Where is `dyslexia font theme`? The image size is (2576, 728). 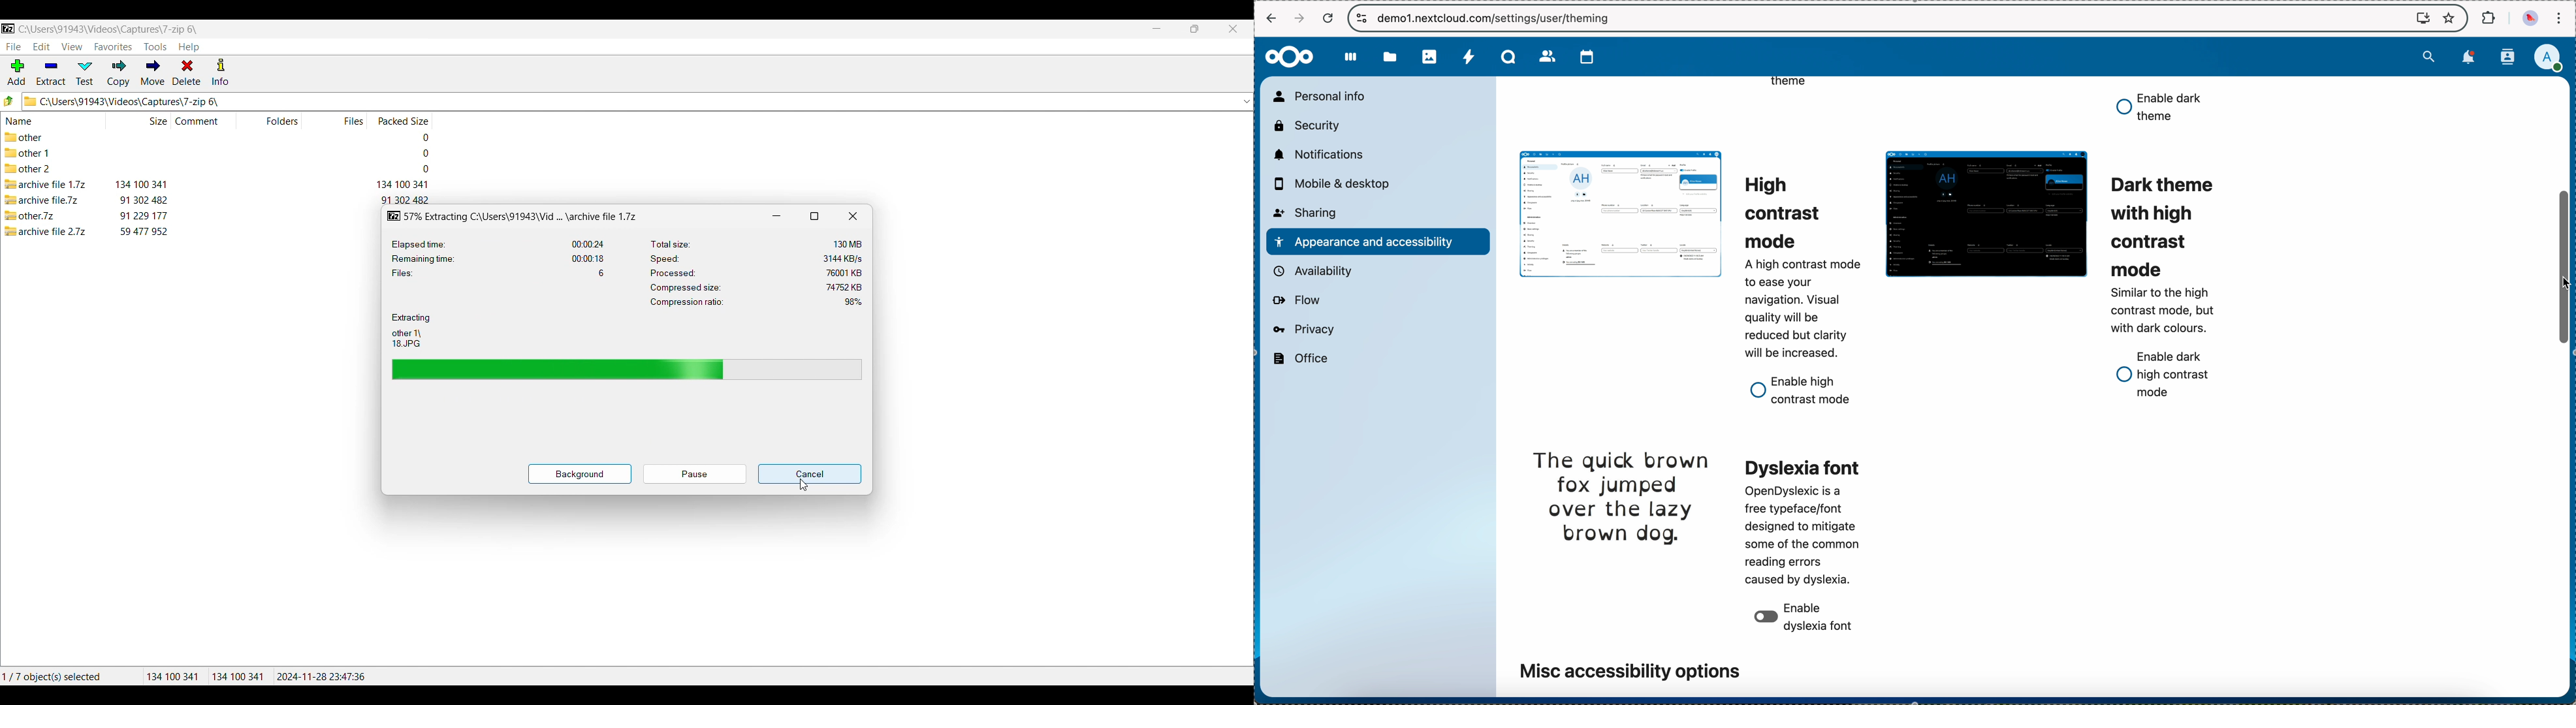 dyslexia font theme is located at coordinates (1808, 520).